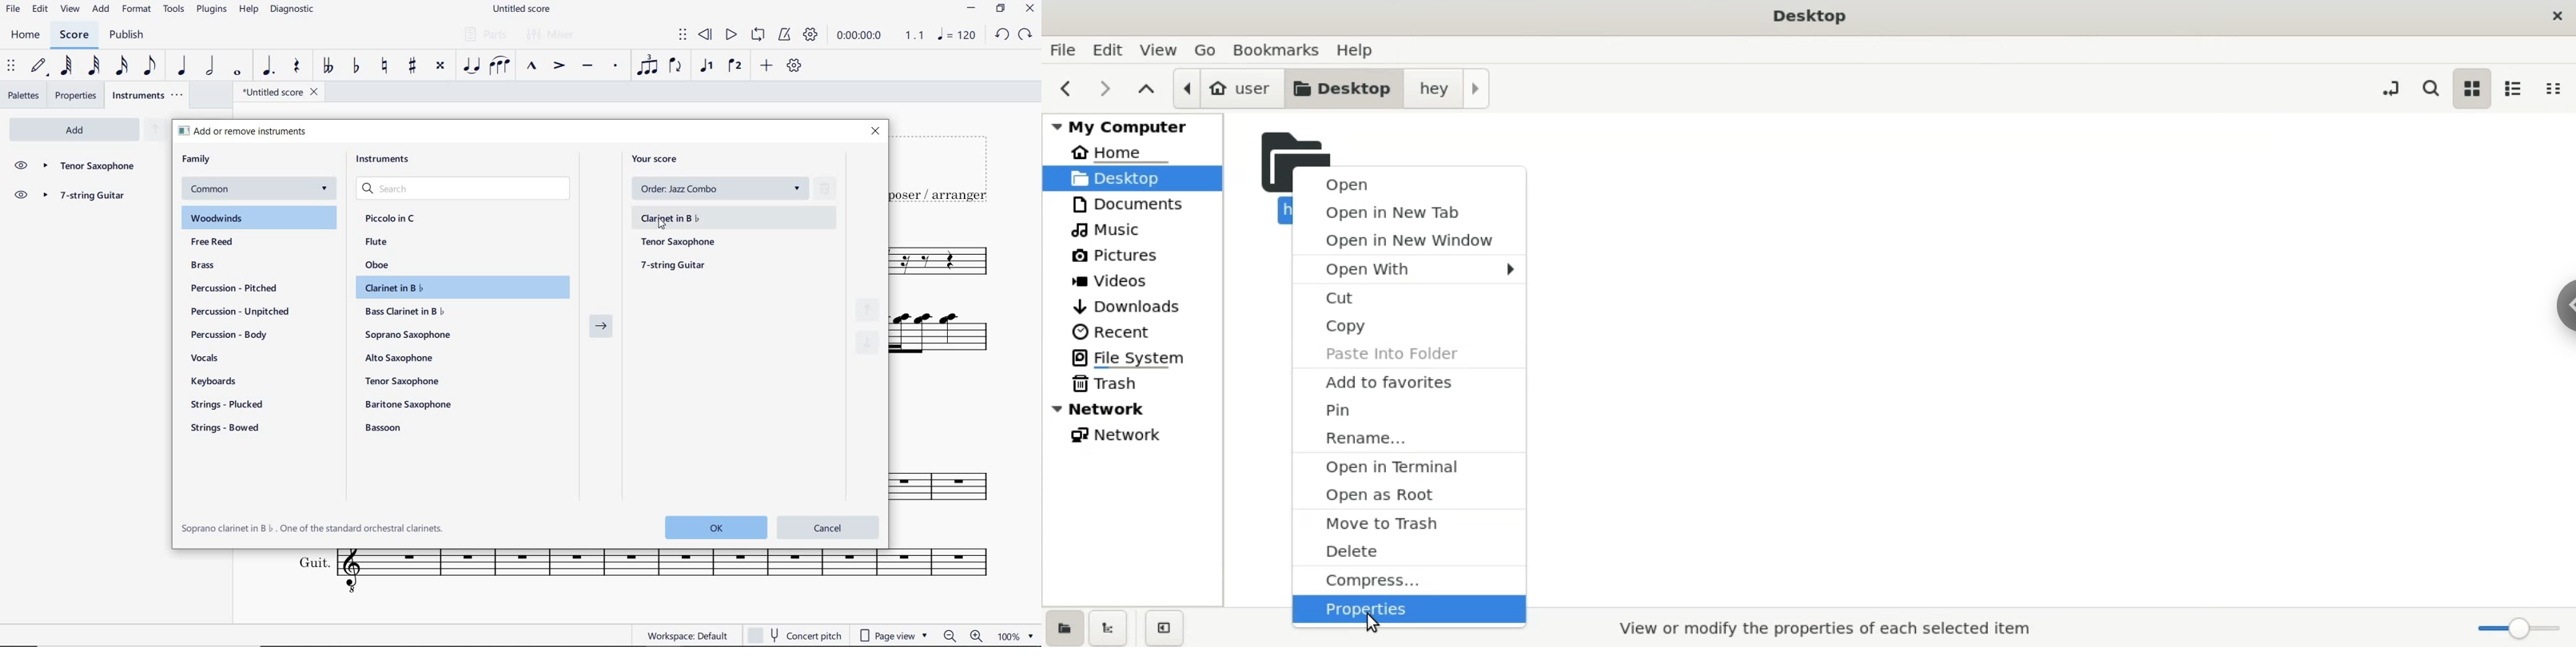 The height and width of the screenshot is (672, 2576). Describe the element at coordinates (151, 64) in the screenshot. I see `EIGHTH NOTE` at that location.